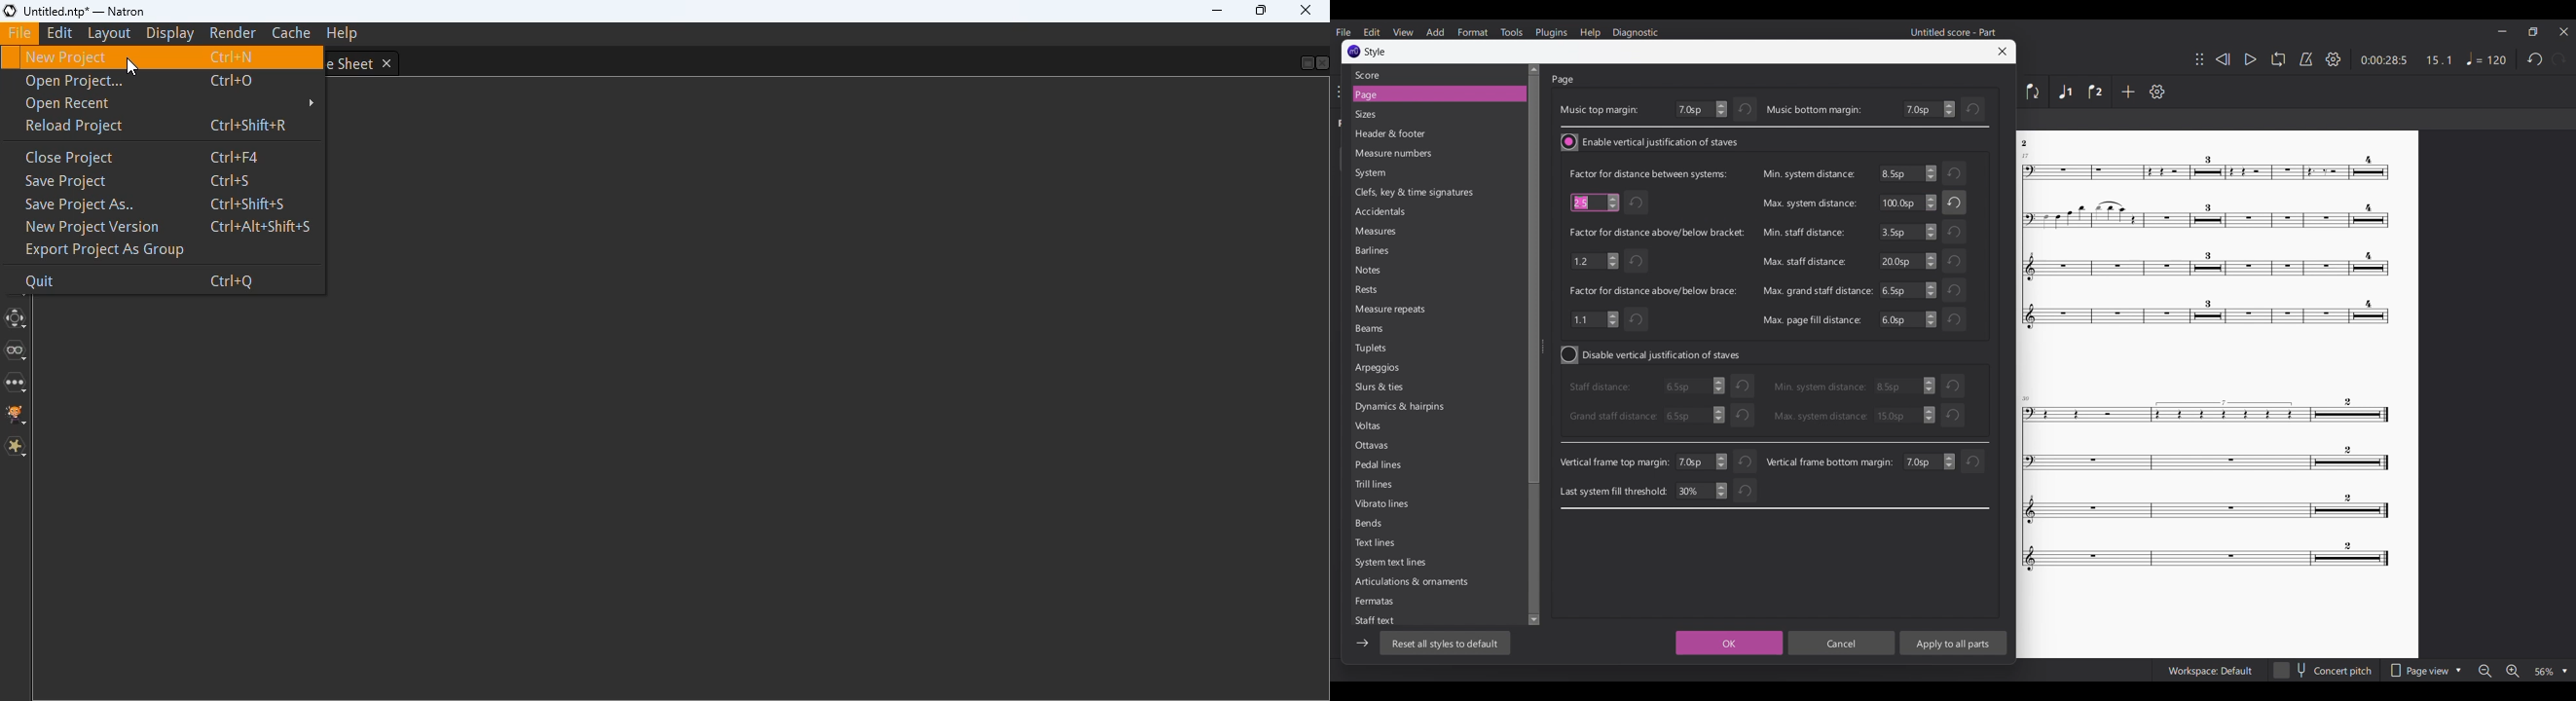 The width and height of the screenshot is (2576, 728). I want to click on Add menu, so click(1435, 32).